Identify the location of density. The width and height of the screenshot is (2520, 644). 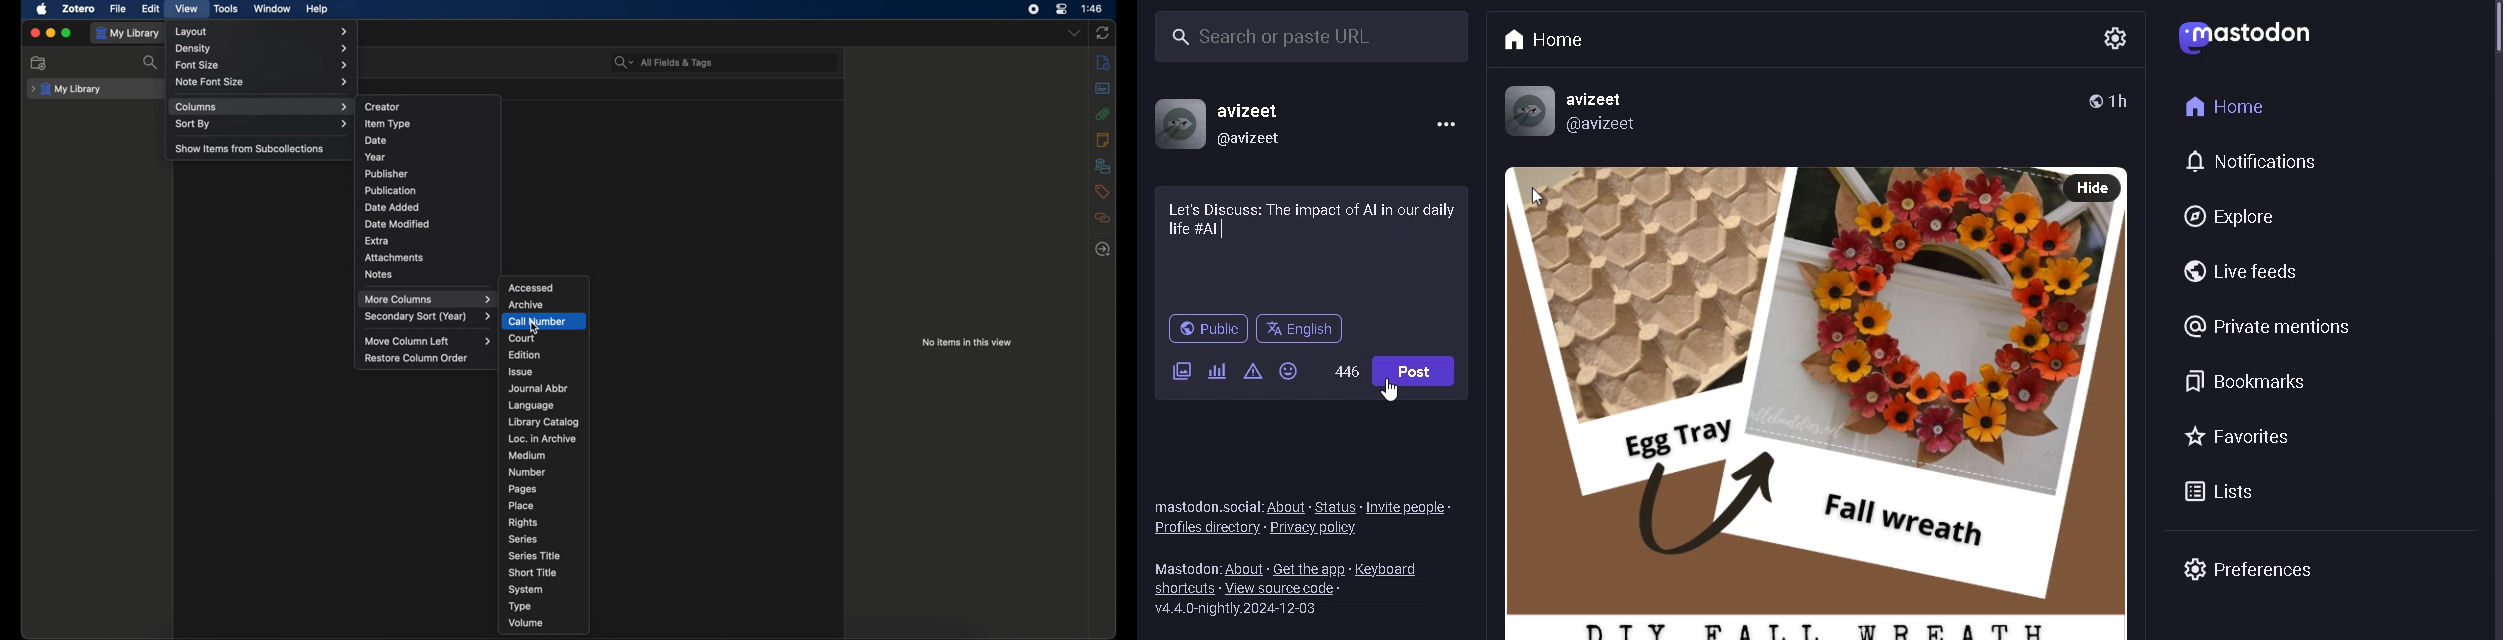
(262, 48).